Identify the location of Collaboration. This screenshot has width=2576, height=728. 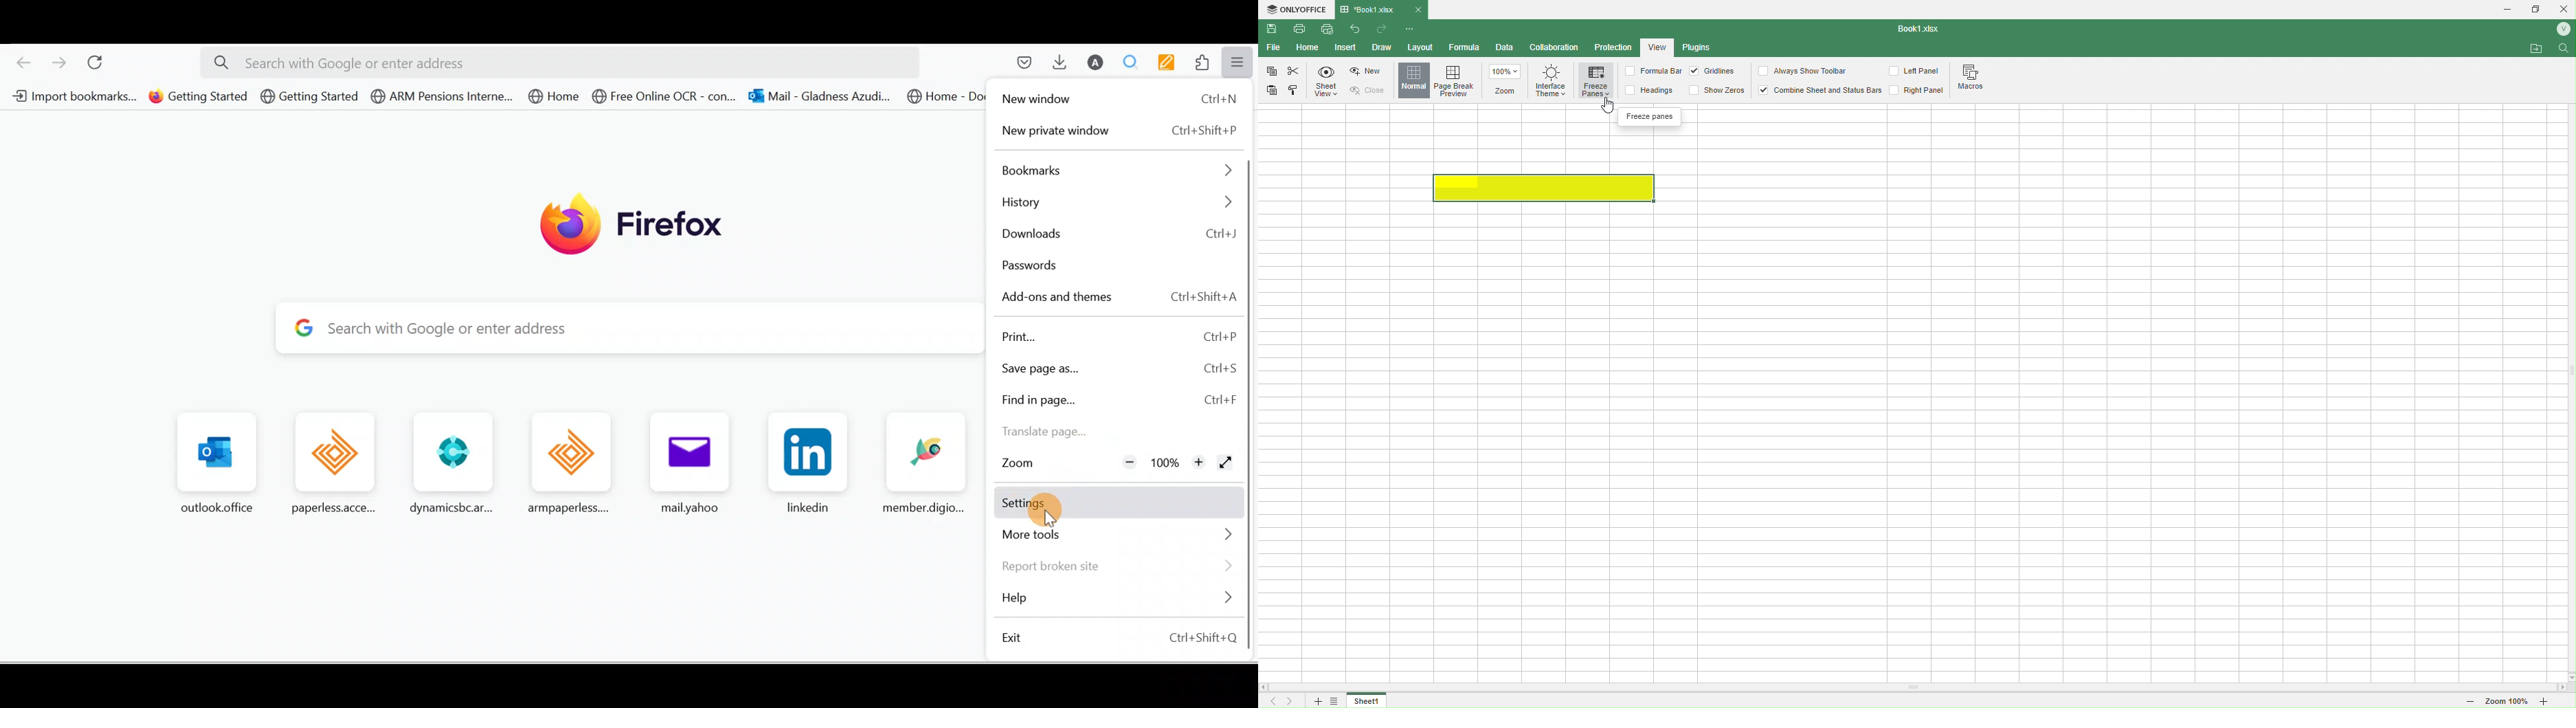
(1555, 48).